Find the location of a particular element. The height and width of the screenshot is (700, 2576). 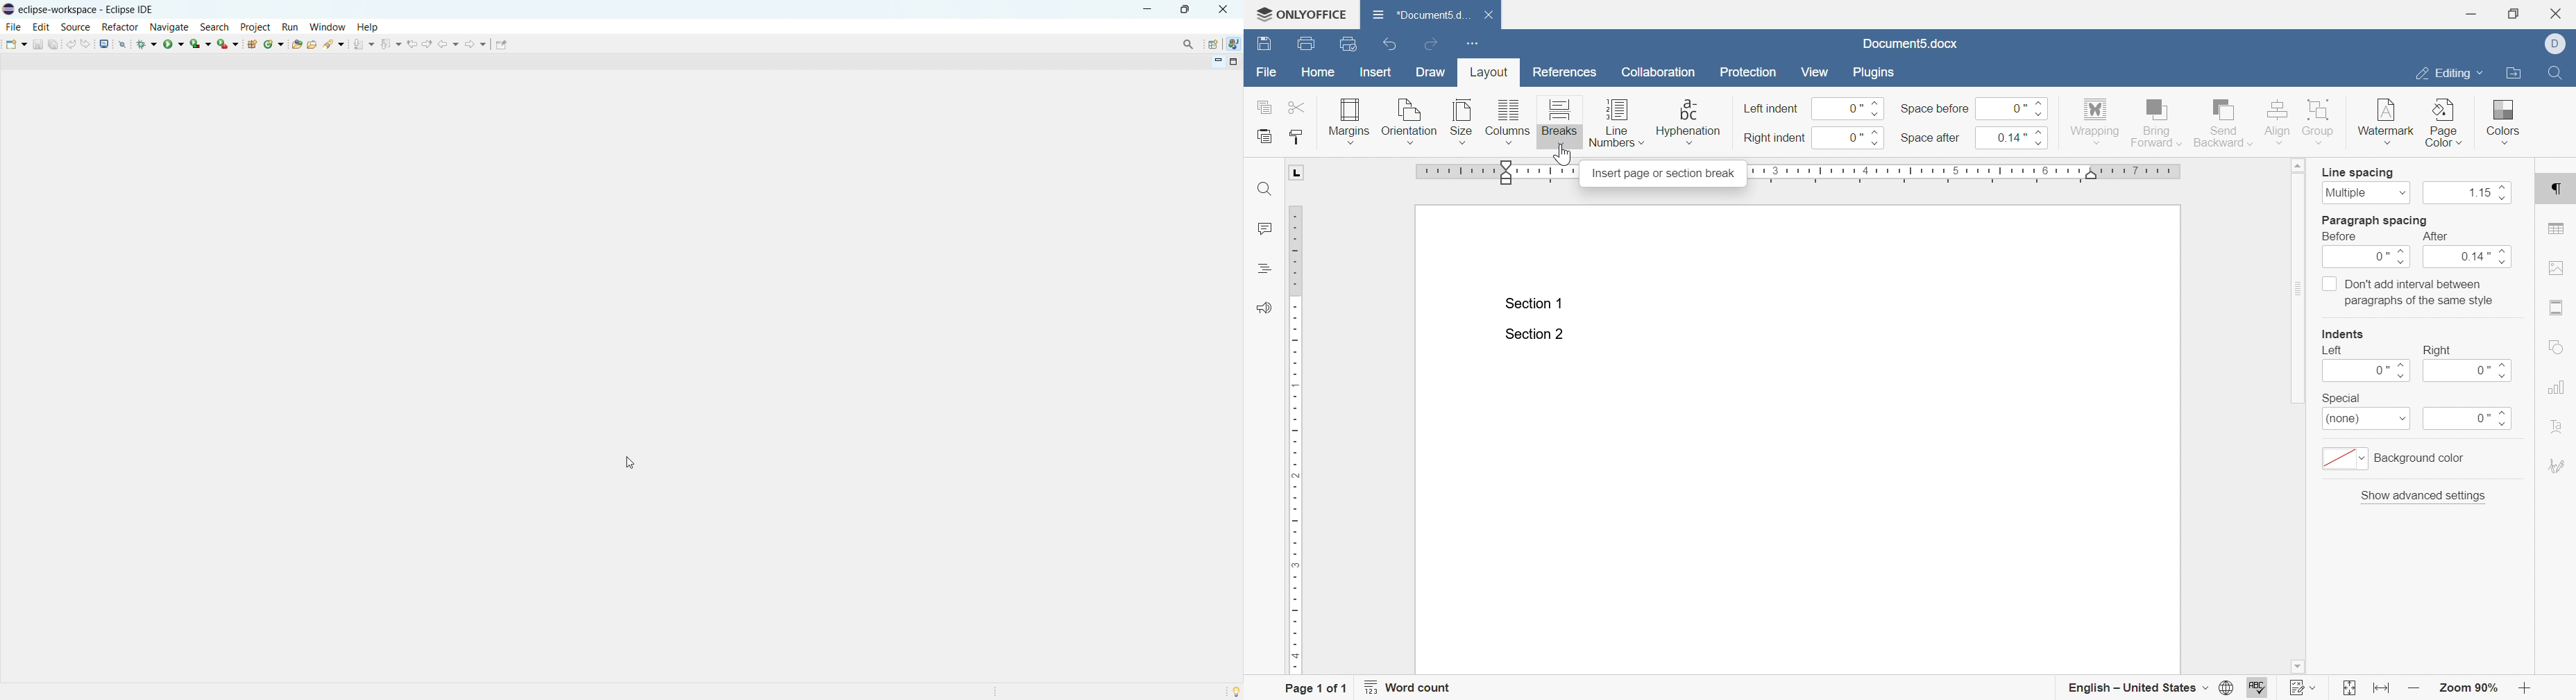

after is located at coordinates (2434, 237).